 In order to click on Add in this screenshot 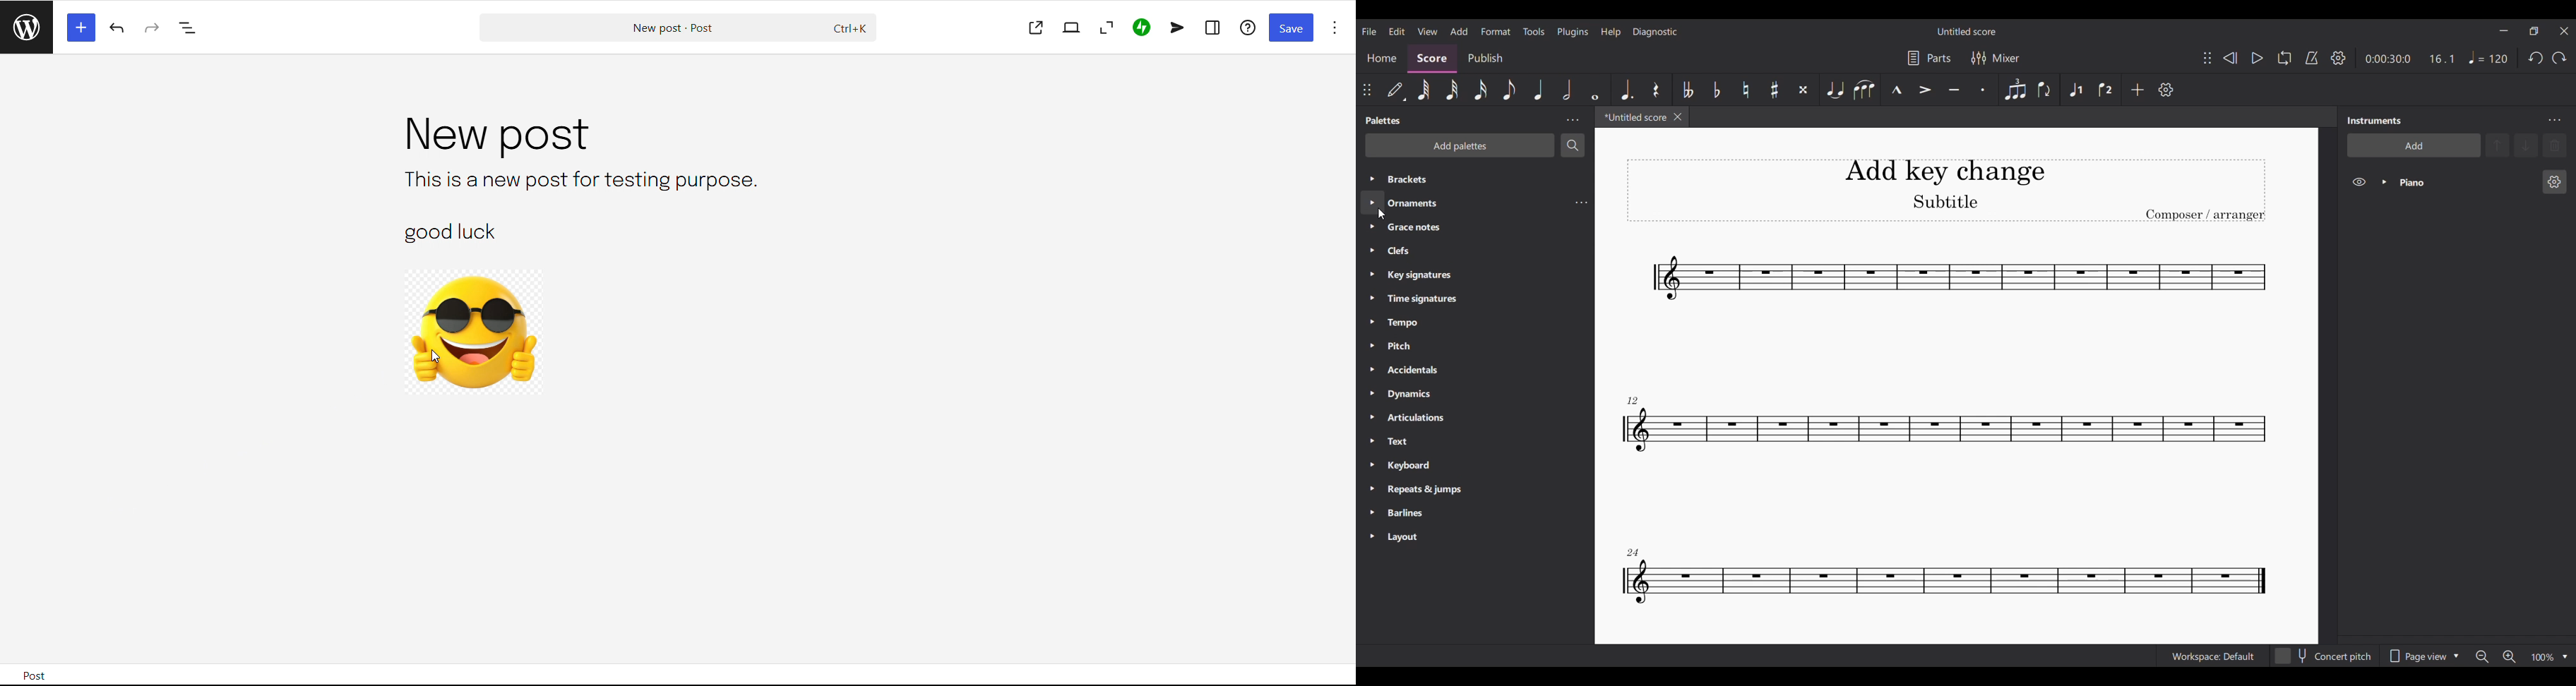, I will do `click(2137, 89)`.